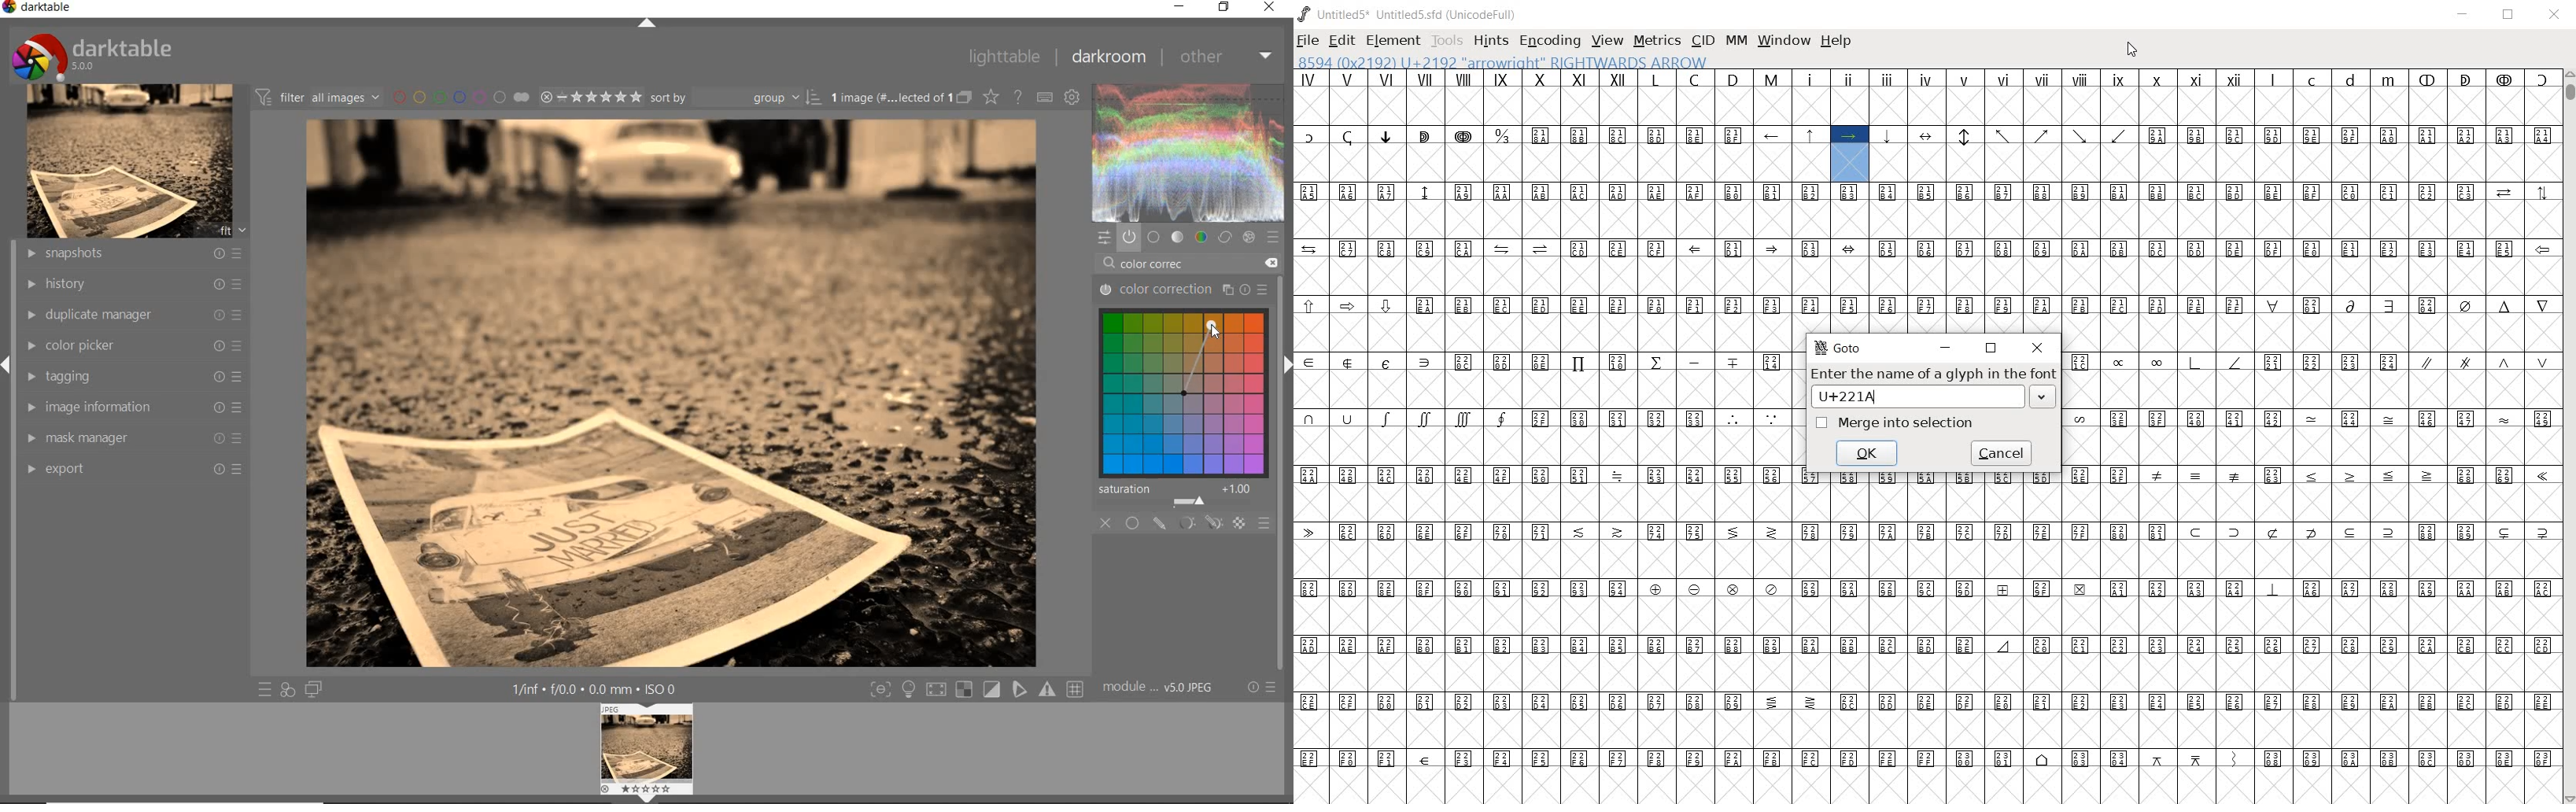  I want to click on minimize, so click(1947, 347).